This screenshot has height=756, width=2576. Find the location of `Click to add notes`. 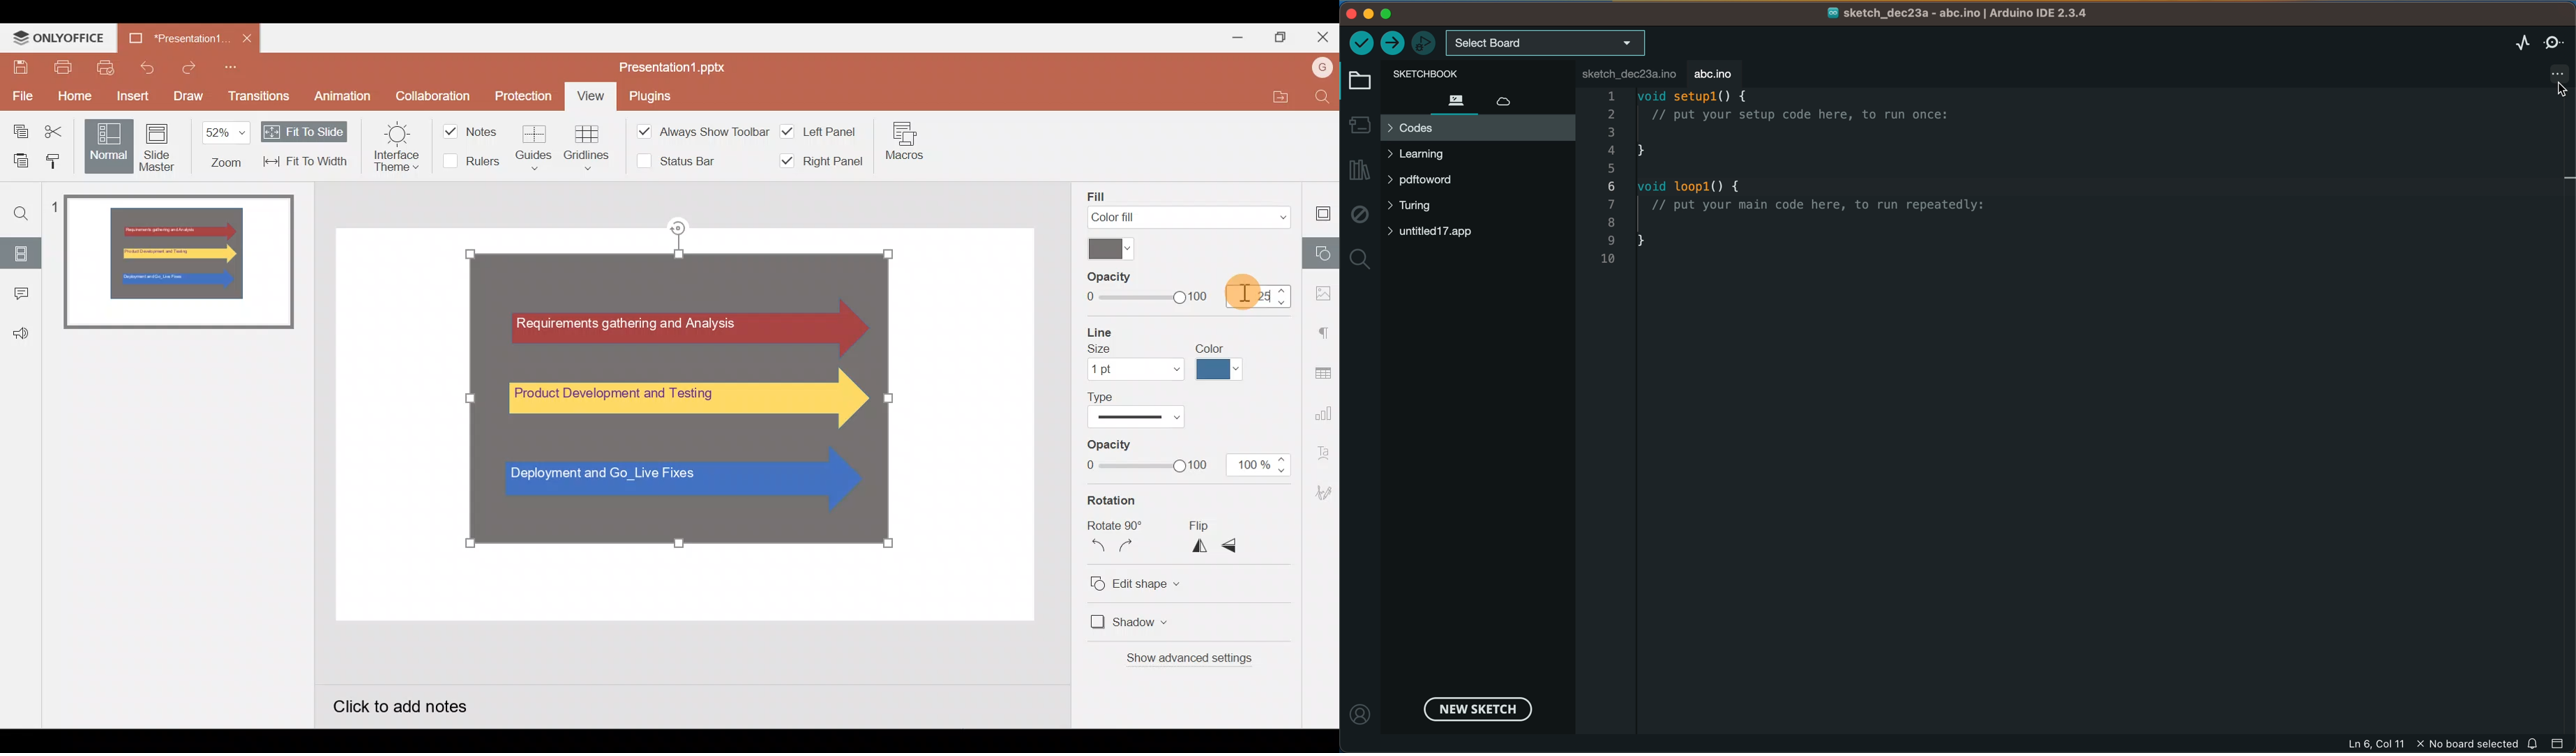

Click to add notes is located at coordinates (416, 704).